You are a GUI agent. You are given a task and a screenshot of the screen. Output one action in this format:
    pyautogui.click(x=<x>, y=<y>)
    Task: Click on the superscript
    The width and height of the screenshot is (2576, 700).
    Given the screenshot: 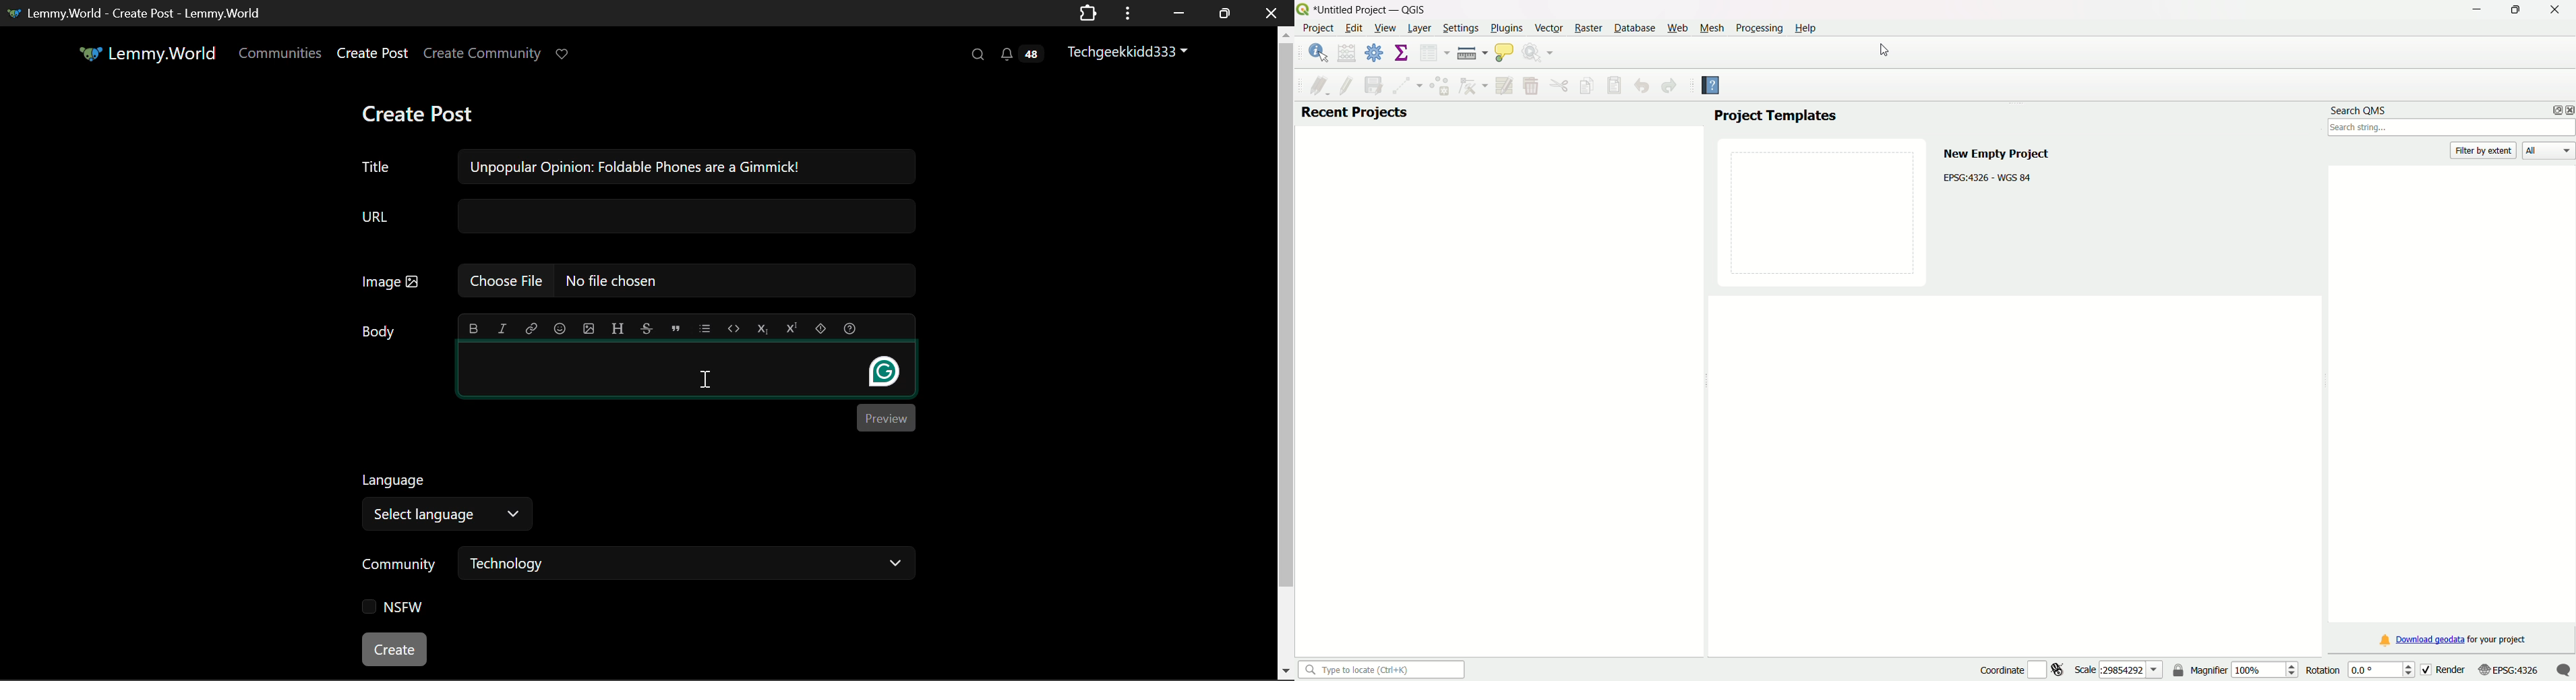 What is the action you would take?
    pyautogui.click(x=789, y=326)
    